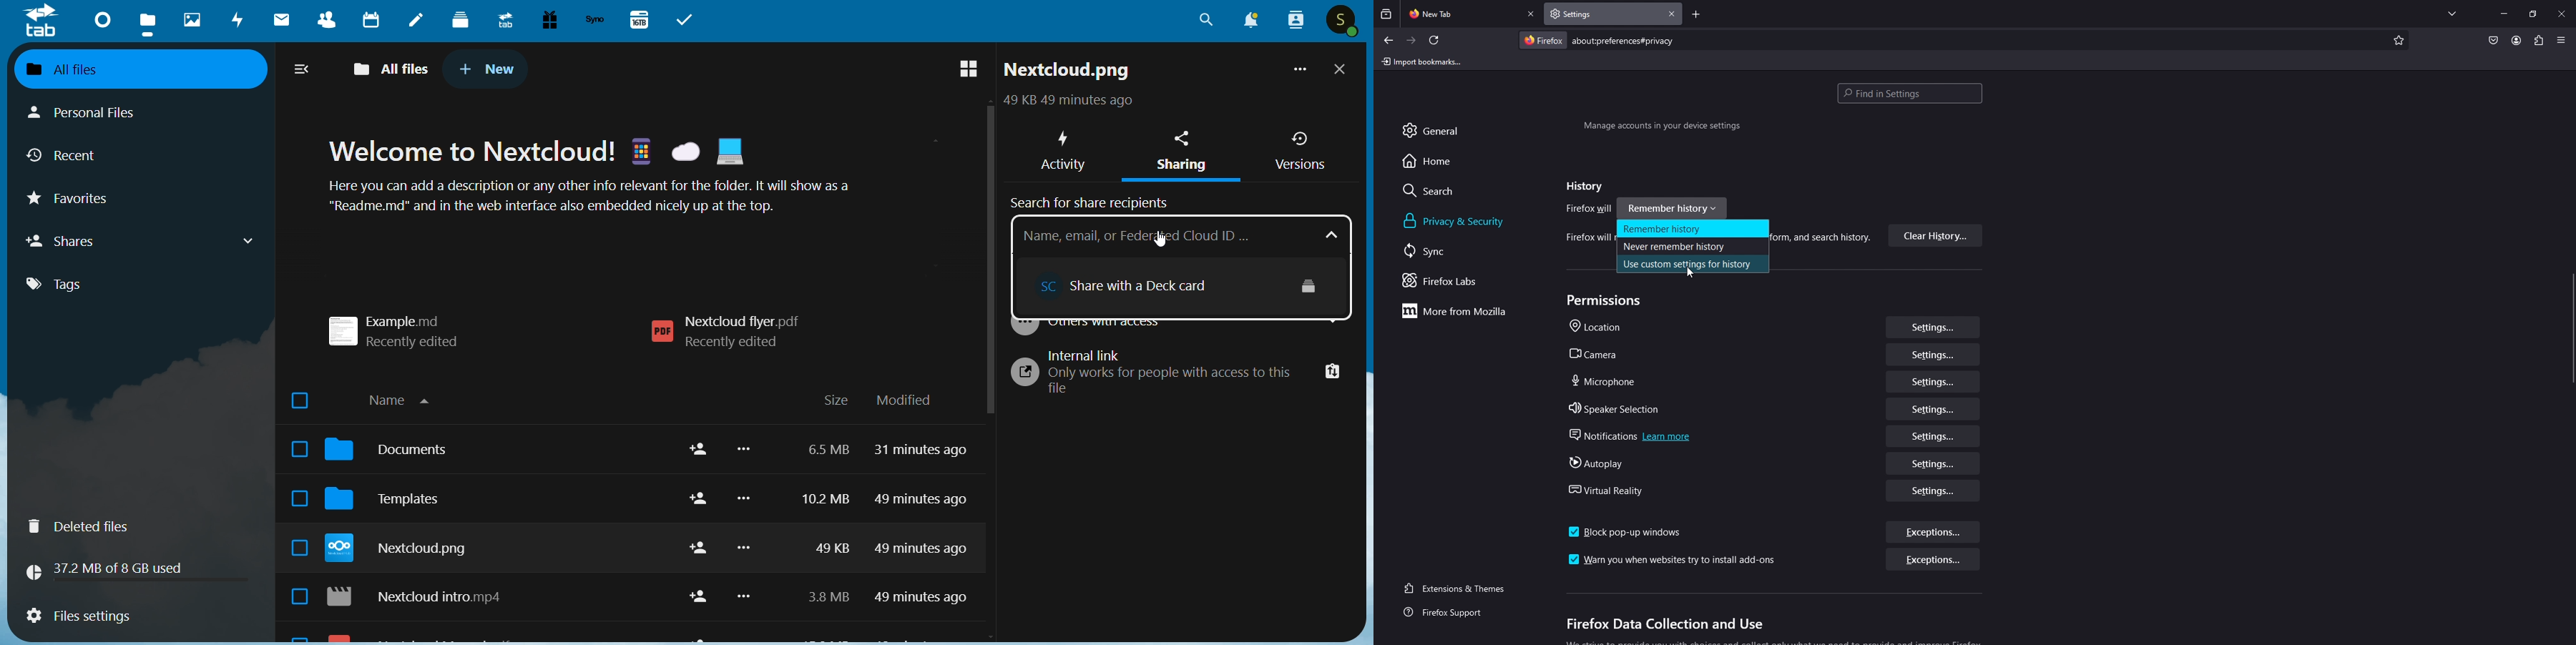  I want to click on use custom settings for history, so click(1692, 265).